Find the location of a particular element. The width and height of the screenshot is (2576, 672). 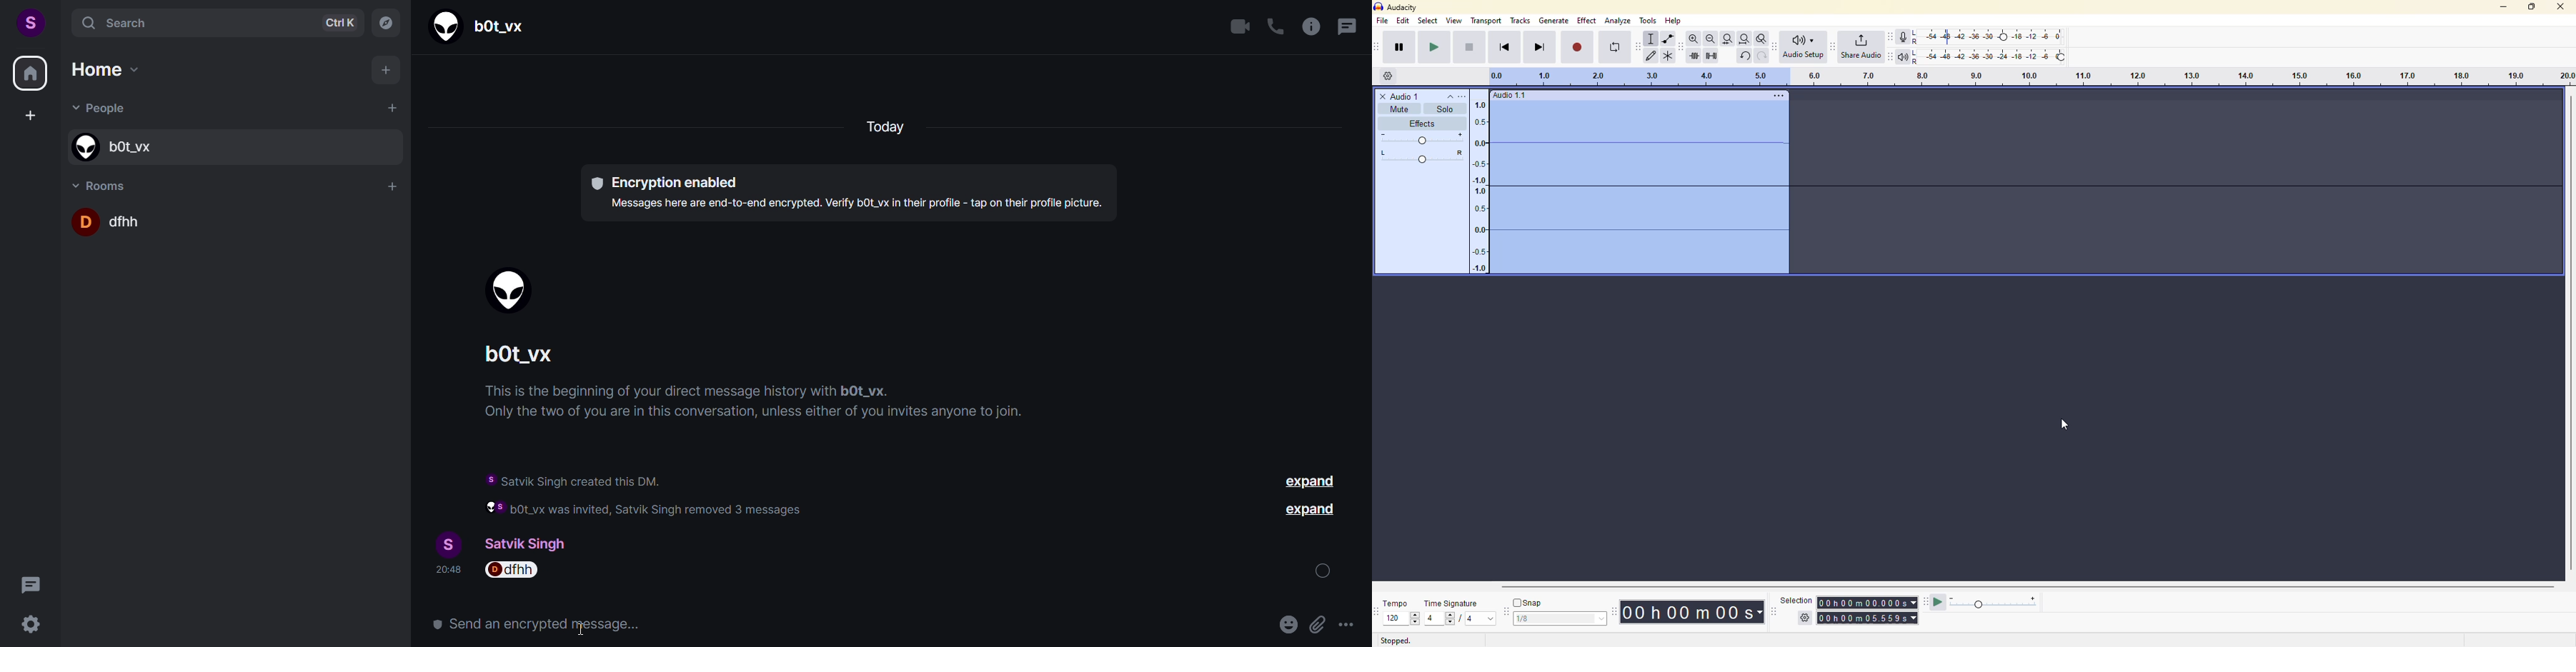

record is located at coordinates (1578, 46).